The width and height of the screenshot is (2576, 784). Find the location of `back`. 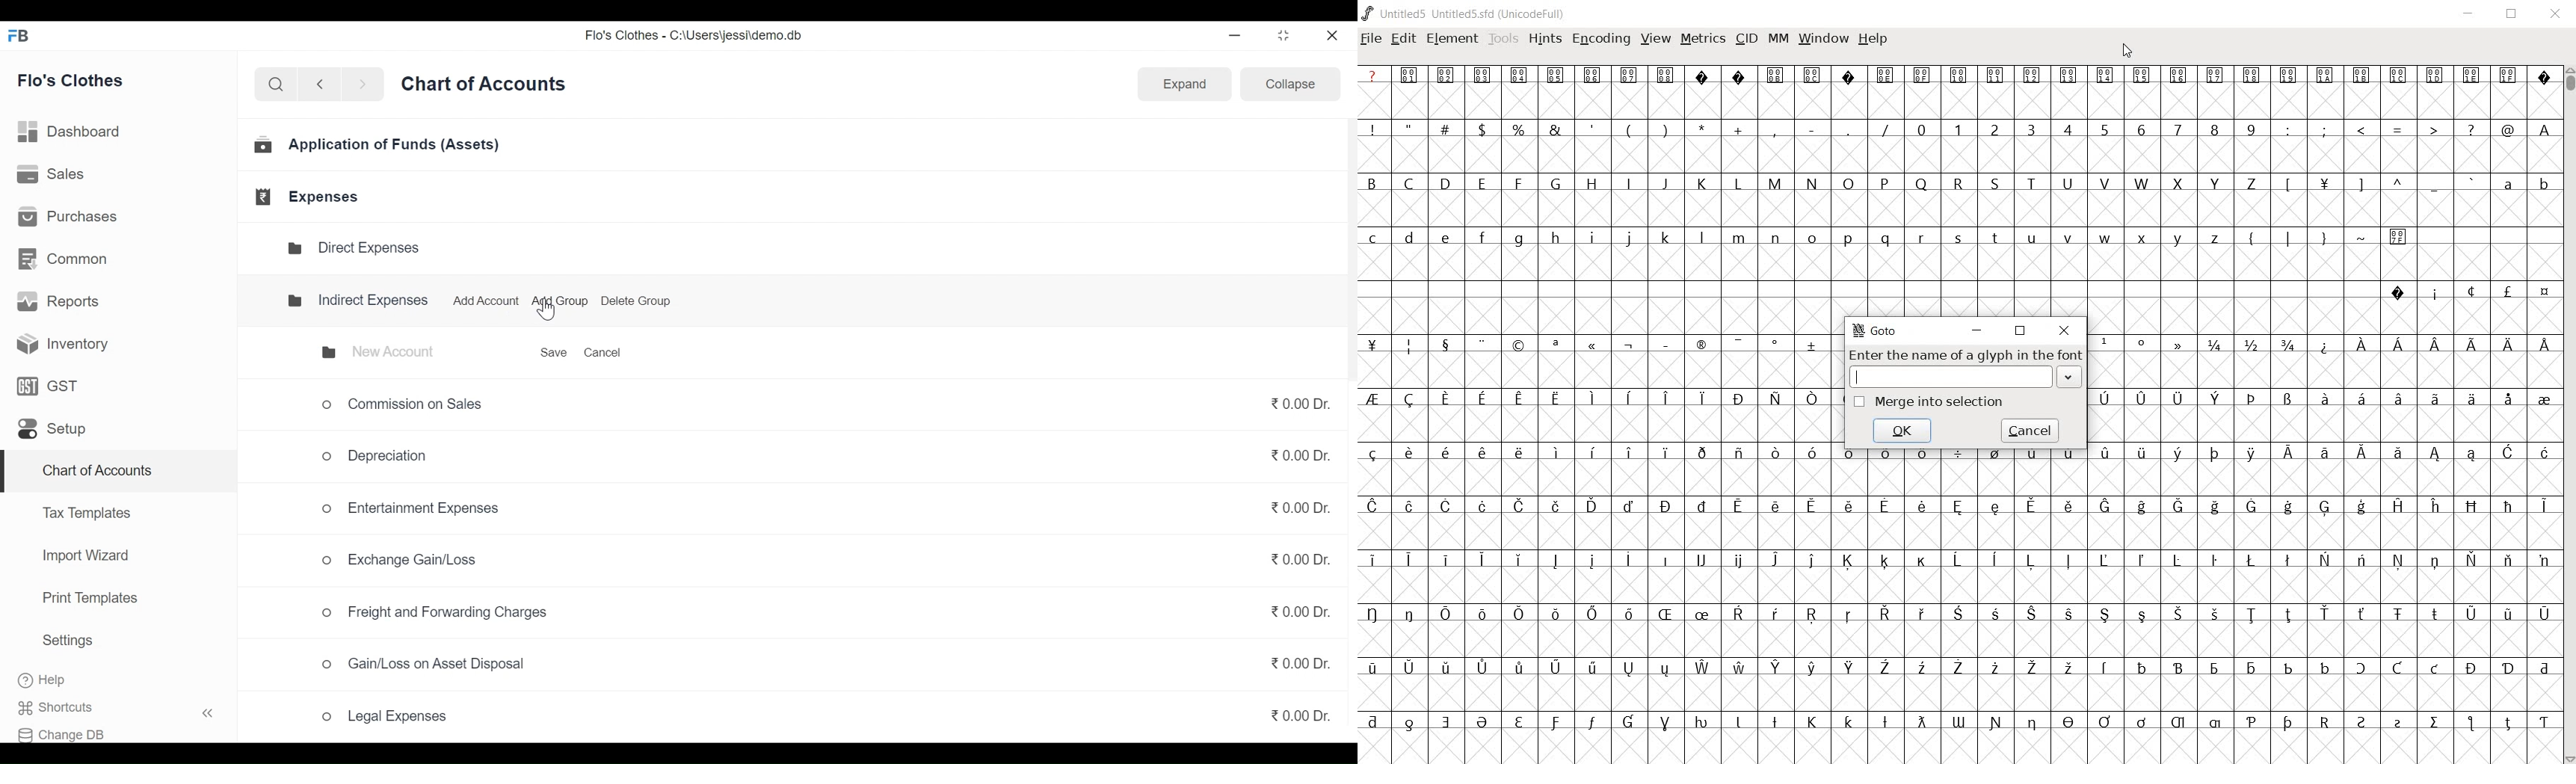

back is located at coordinates (325, 86).